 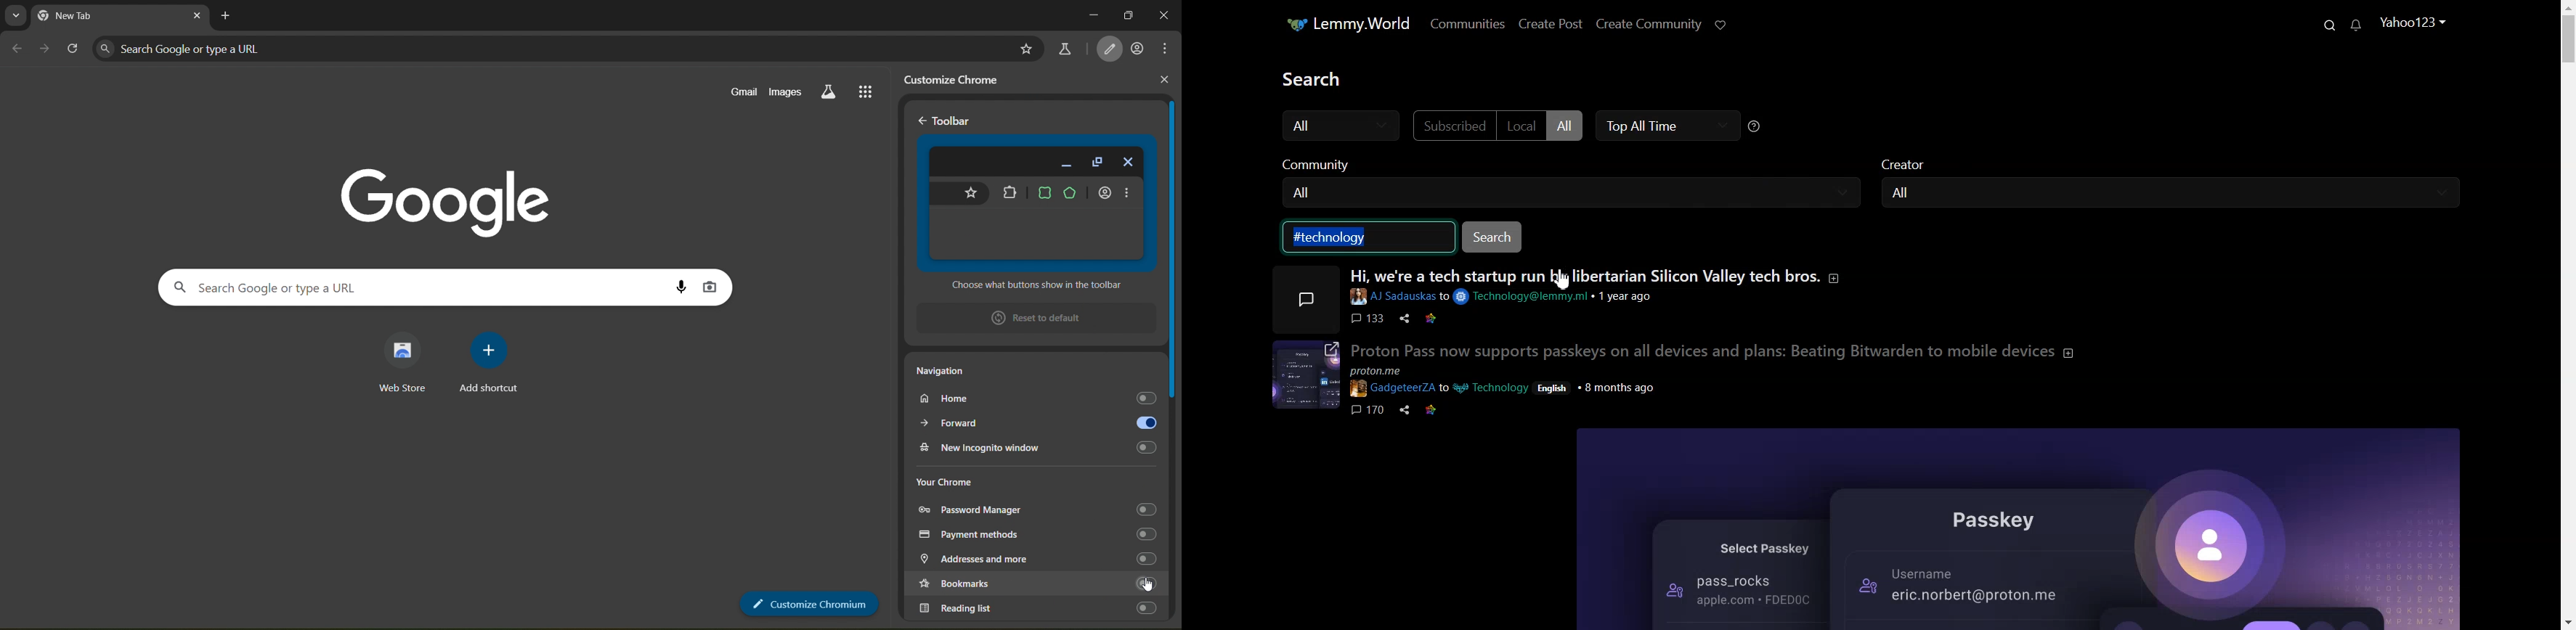 I want to click on search tabs, so click(x=15, y=15).